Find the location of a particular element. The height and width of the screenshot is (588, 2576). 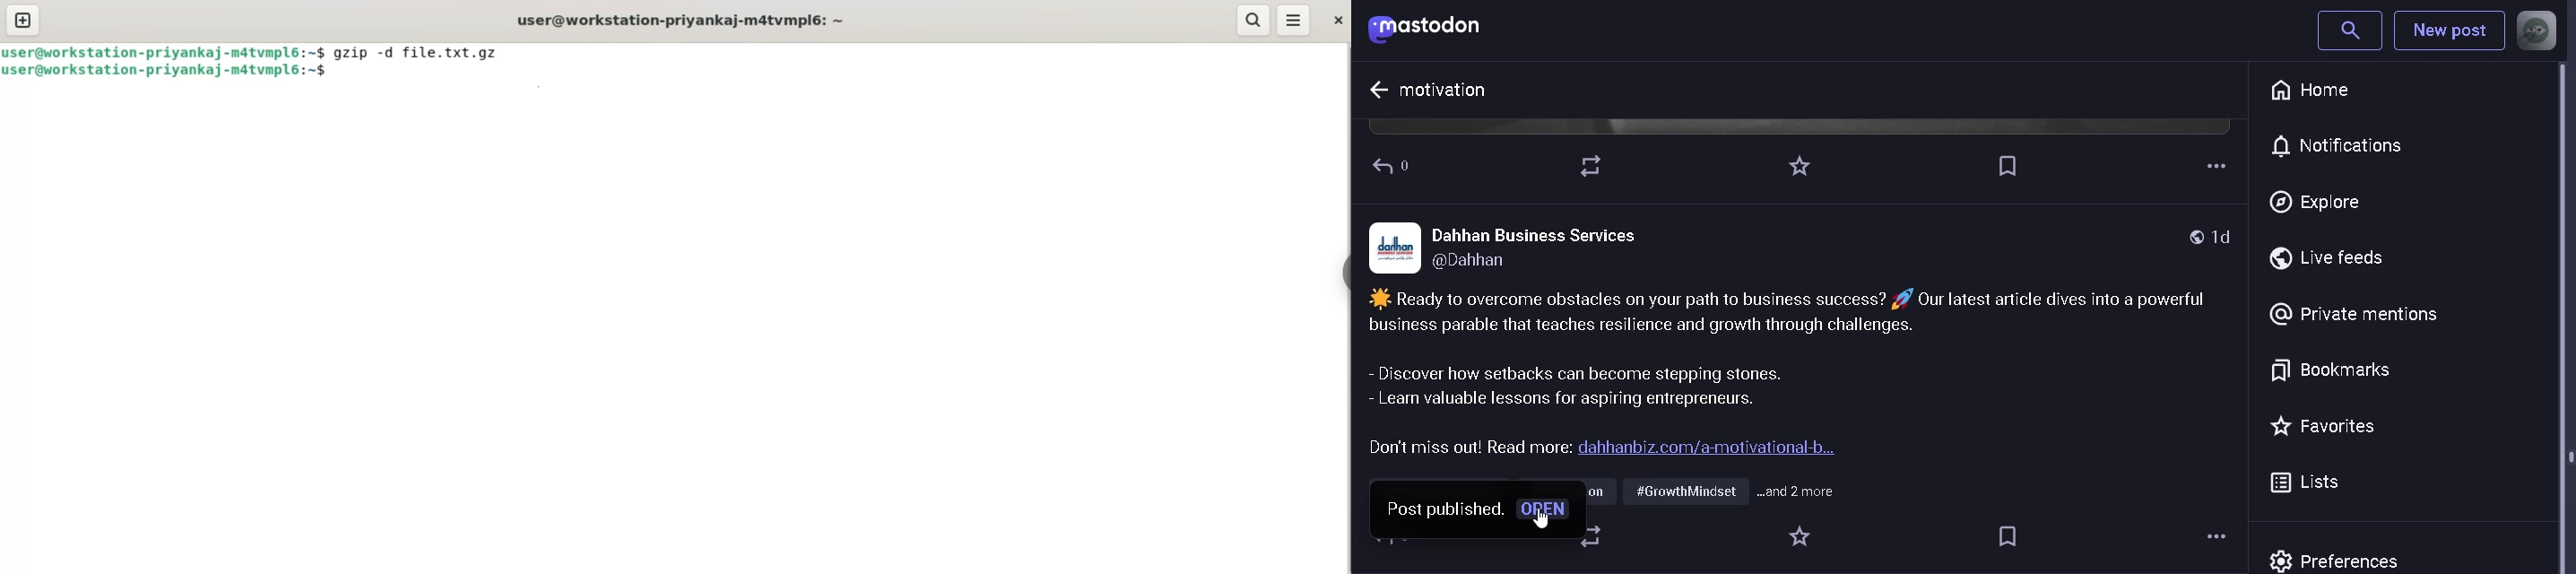

Scrollbar is located at coordinates (2568, 317).